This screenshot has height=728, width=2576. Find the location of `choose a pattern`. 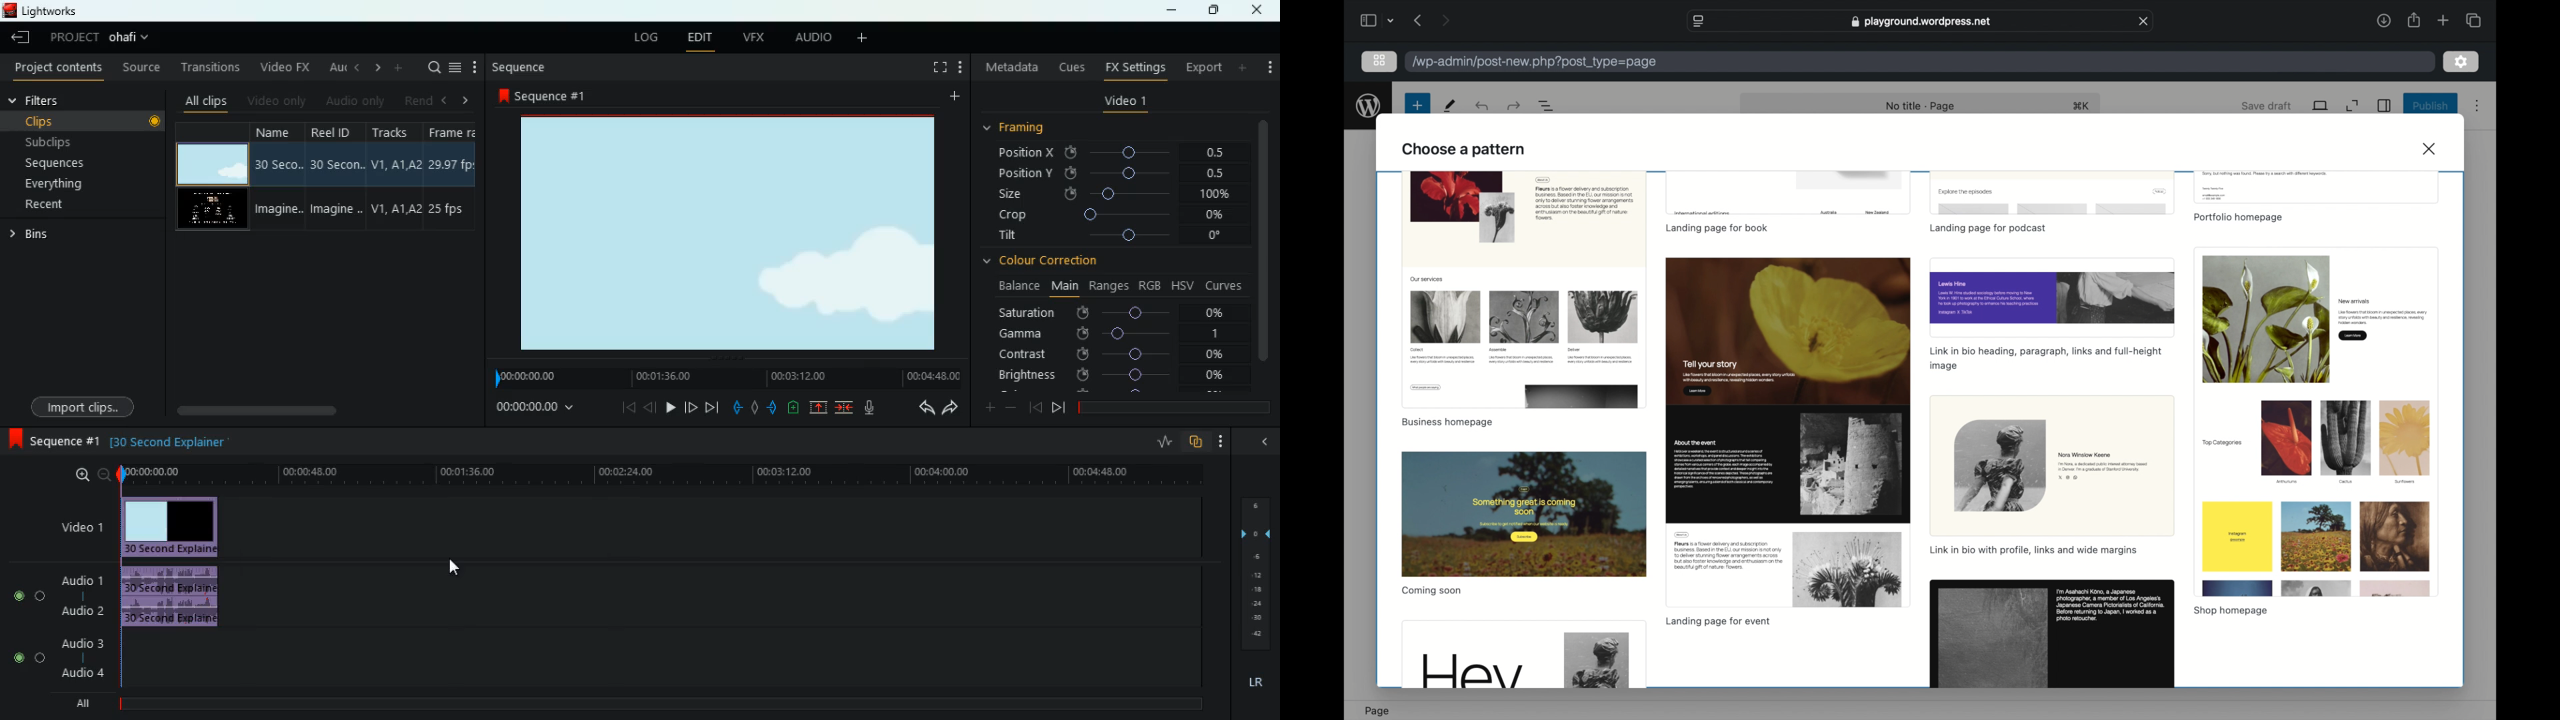

choose a pattern is located at coordinates (1464, 149).